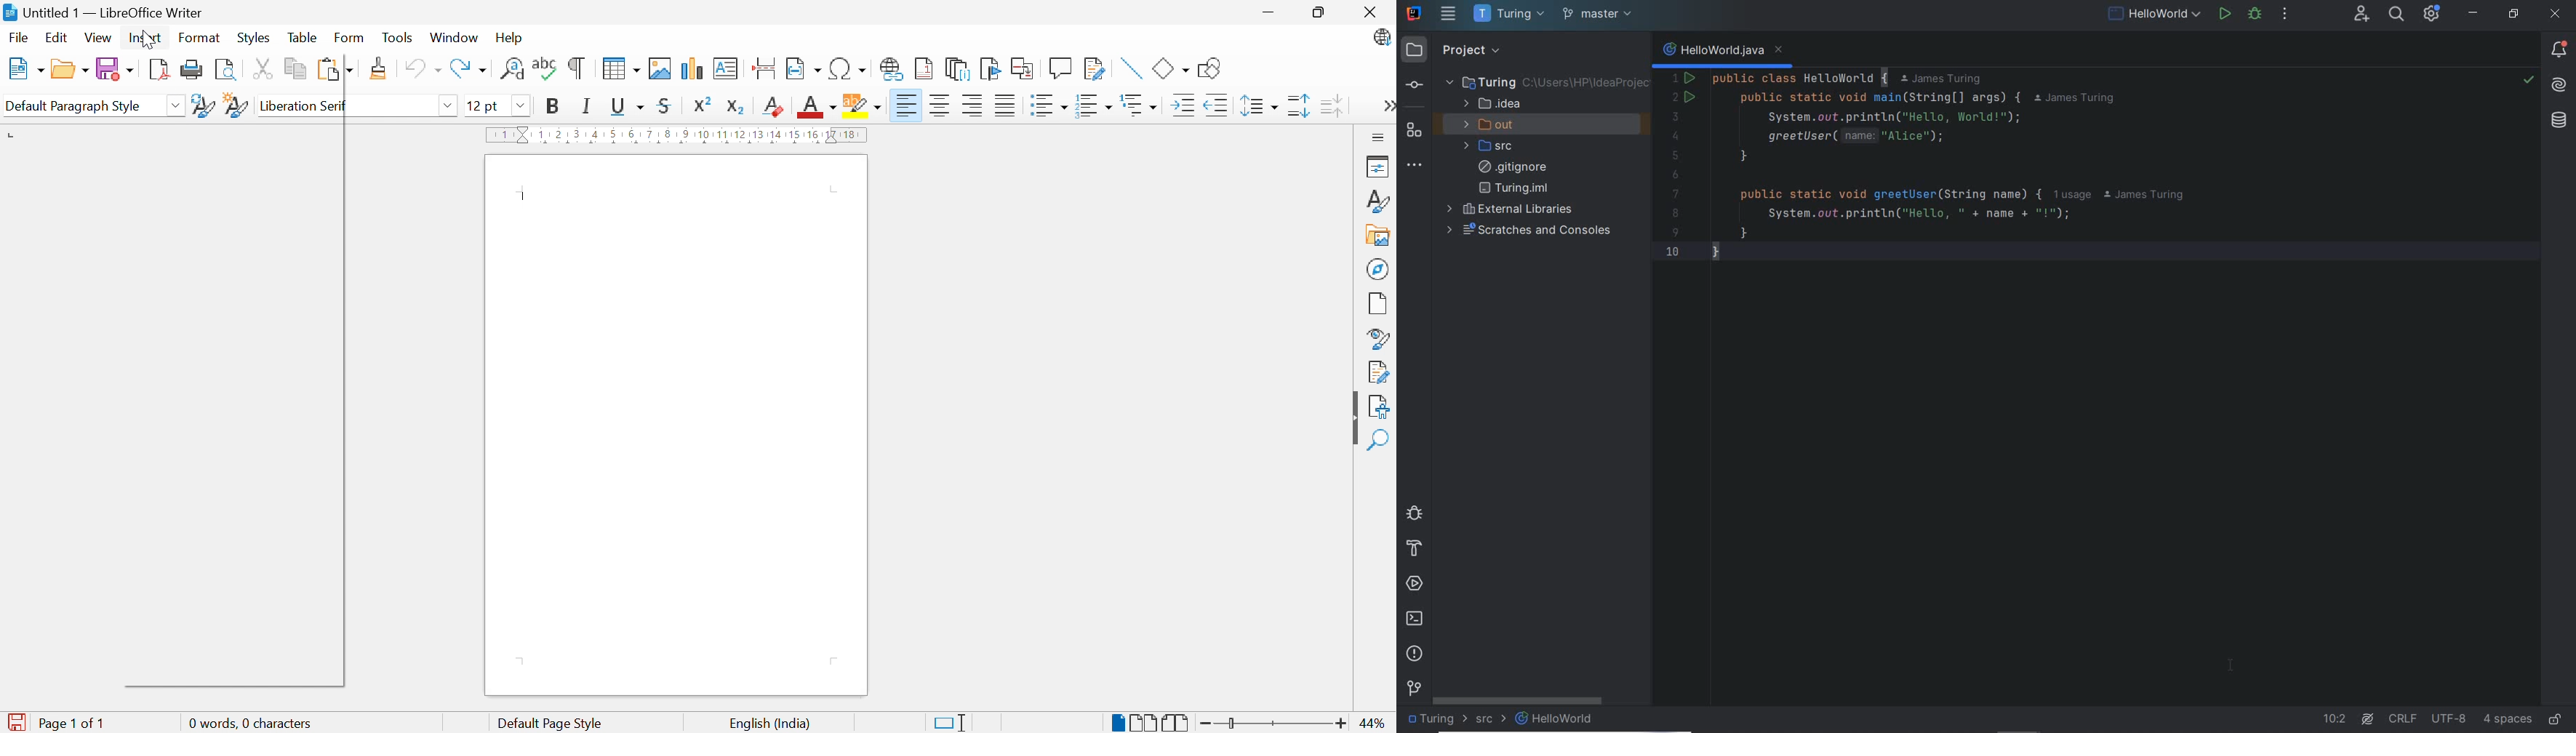 The width and height of the screenshot is (2576, 756). Describe the element at coordinates (161, 71) in the screenshot. I see `Export directly as PDF` at that location.